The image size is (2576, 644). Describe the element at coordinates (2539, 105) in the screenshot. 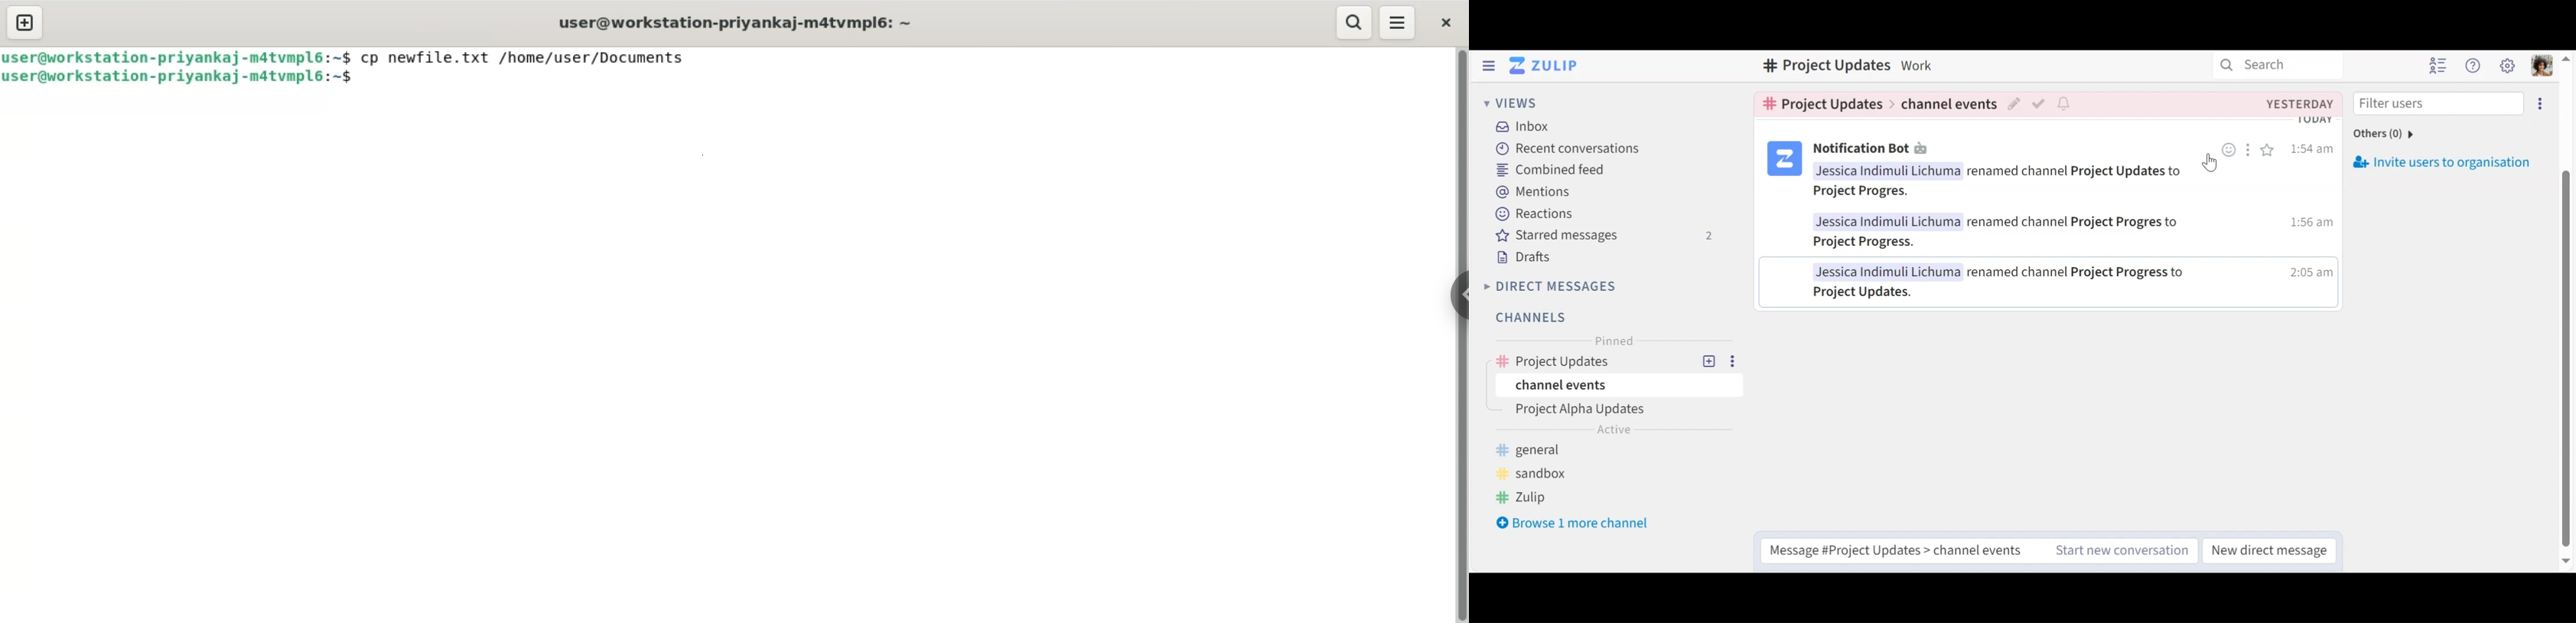

I see `Invite user to organisation` at that location.